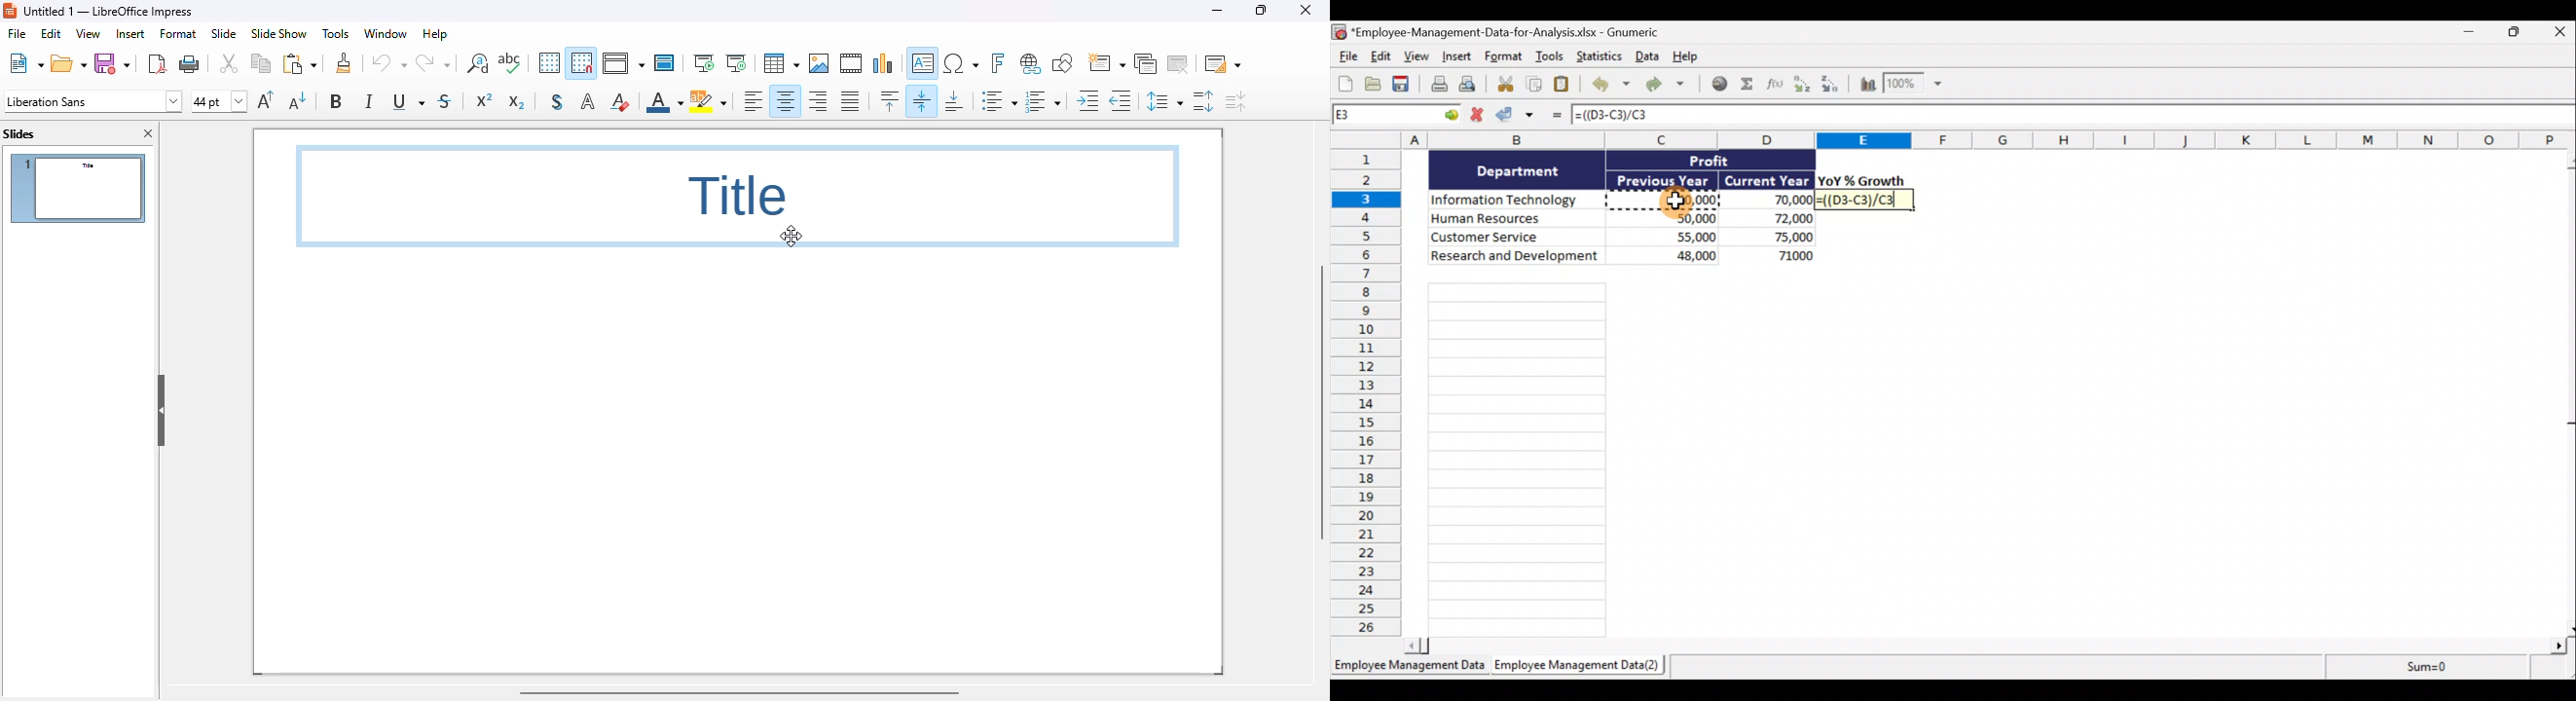  Describe the element at coordinates (1862, 180) in the screenshot. I see `YoY% Growth` at that location.